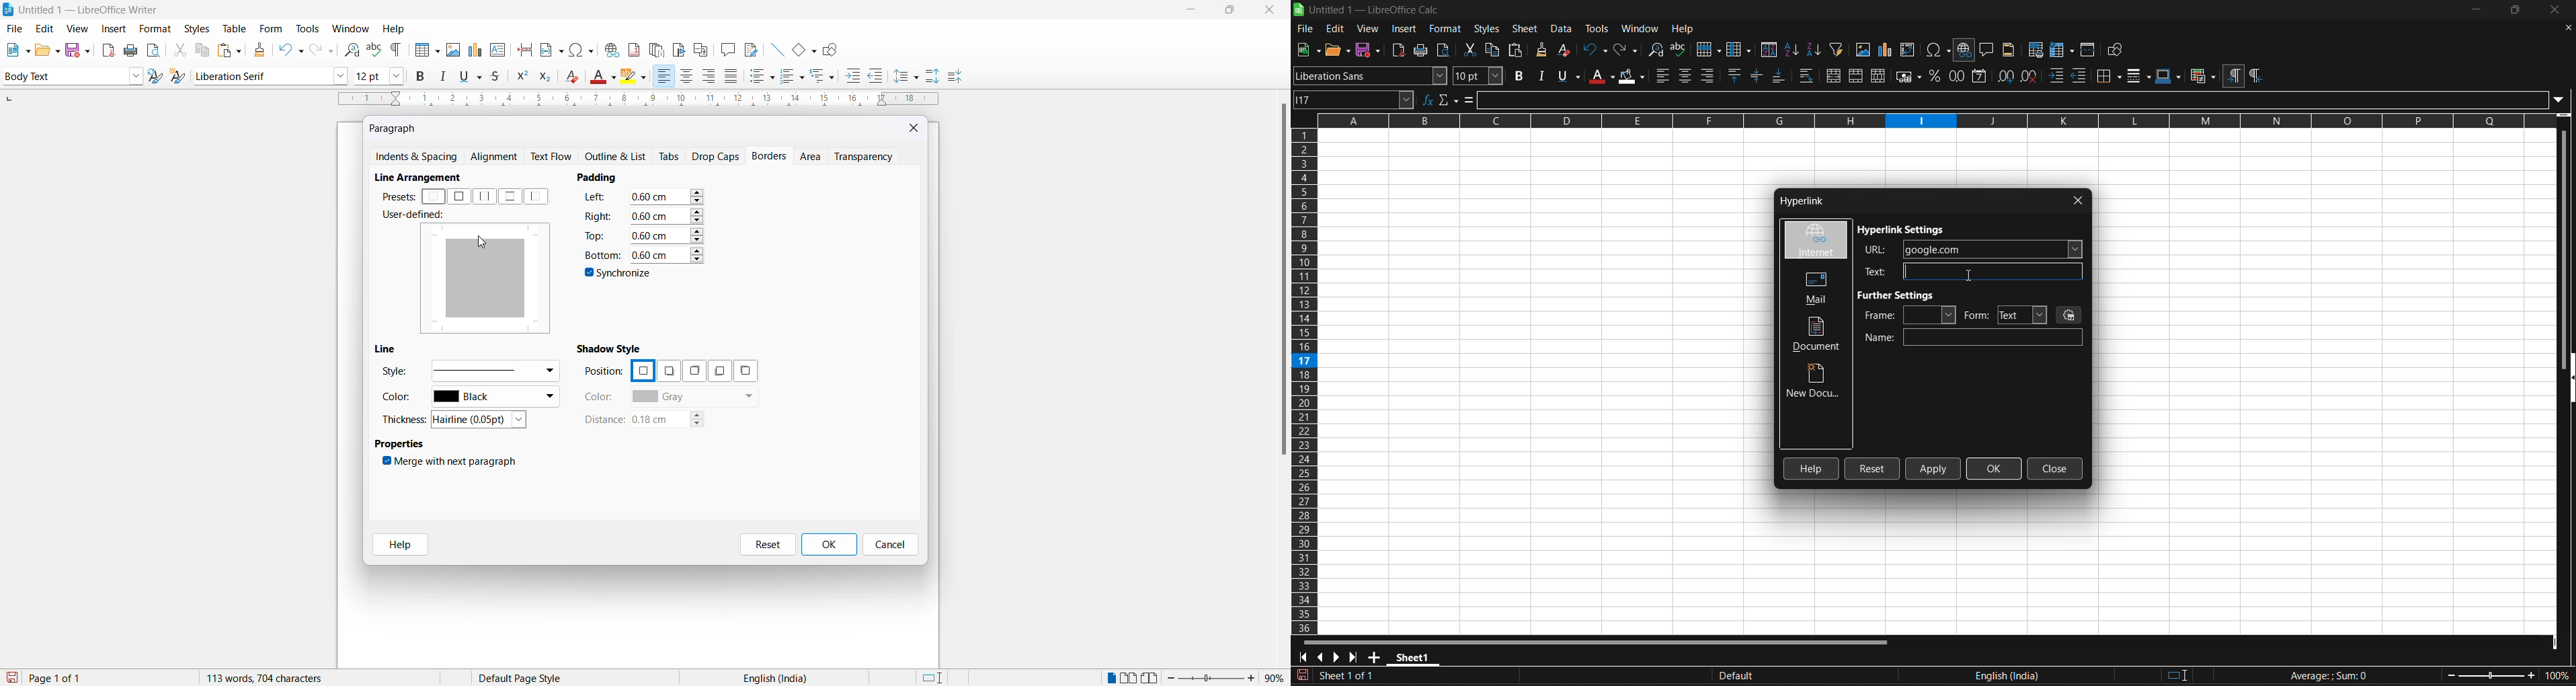 The height and width of the screenshot is (700, 2576). I want to click on insert cross-reference, so click(750, 48).